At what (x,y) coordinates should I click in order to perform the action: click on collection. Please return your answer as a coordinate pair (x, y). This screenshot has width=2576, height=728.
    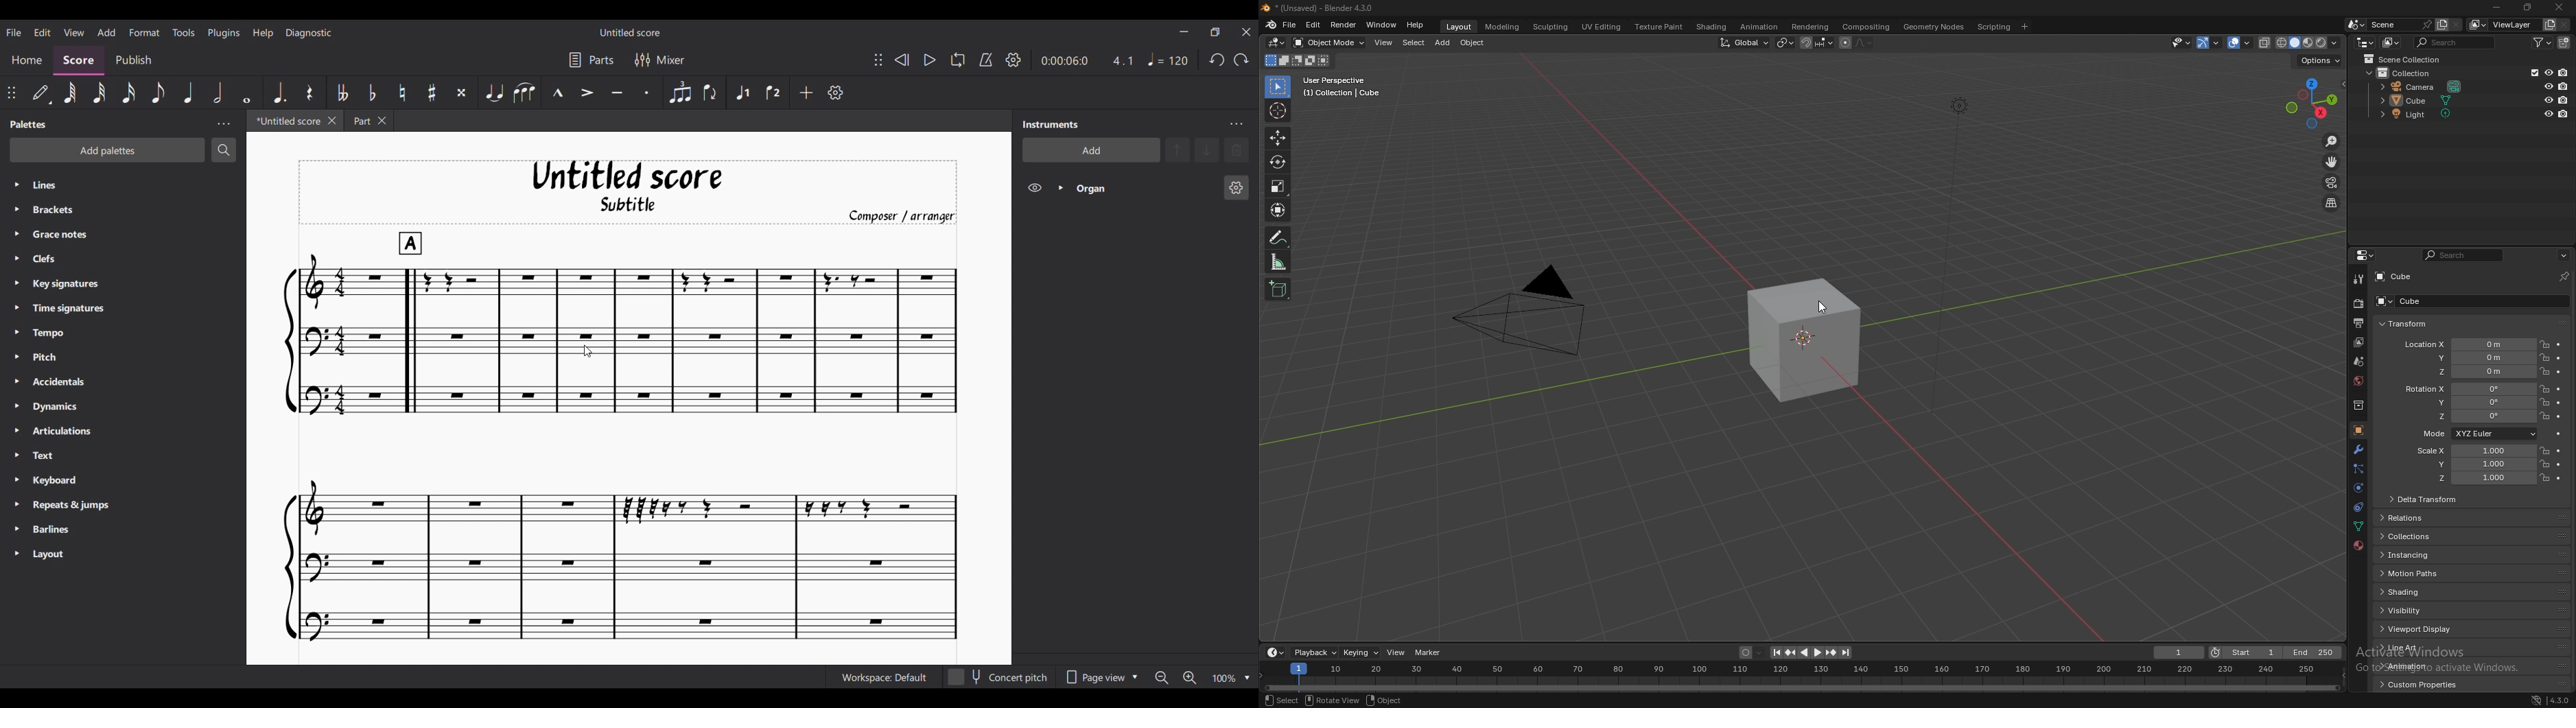
    Looking at the image, I should click on (2357, 405).